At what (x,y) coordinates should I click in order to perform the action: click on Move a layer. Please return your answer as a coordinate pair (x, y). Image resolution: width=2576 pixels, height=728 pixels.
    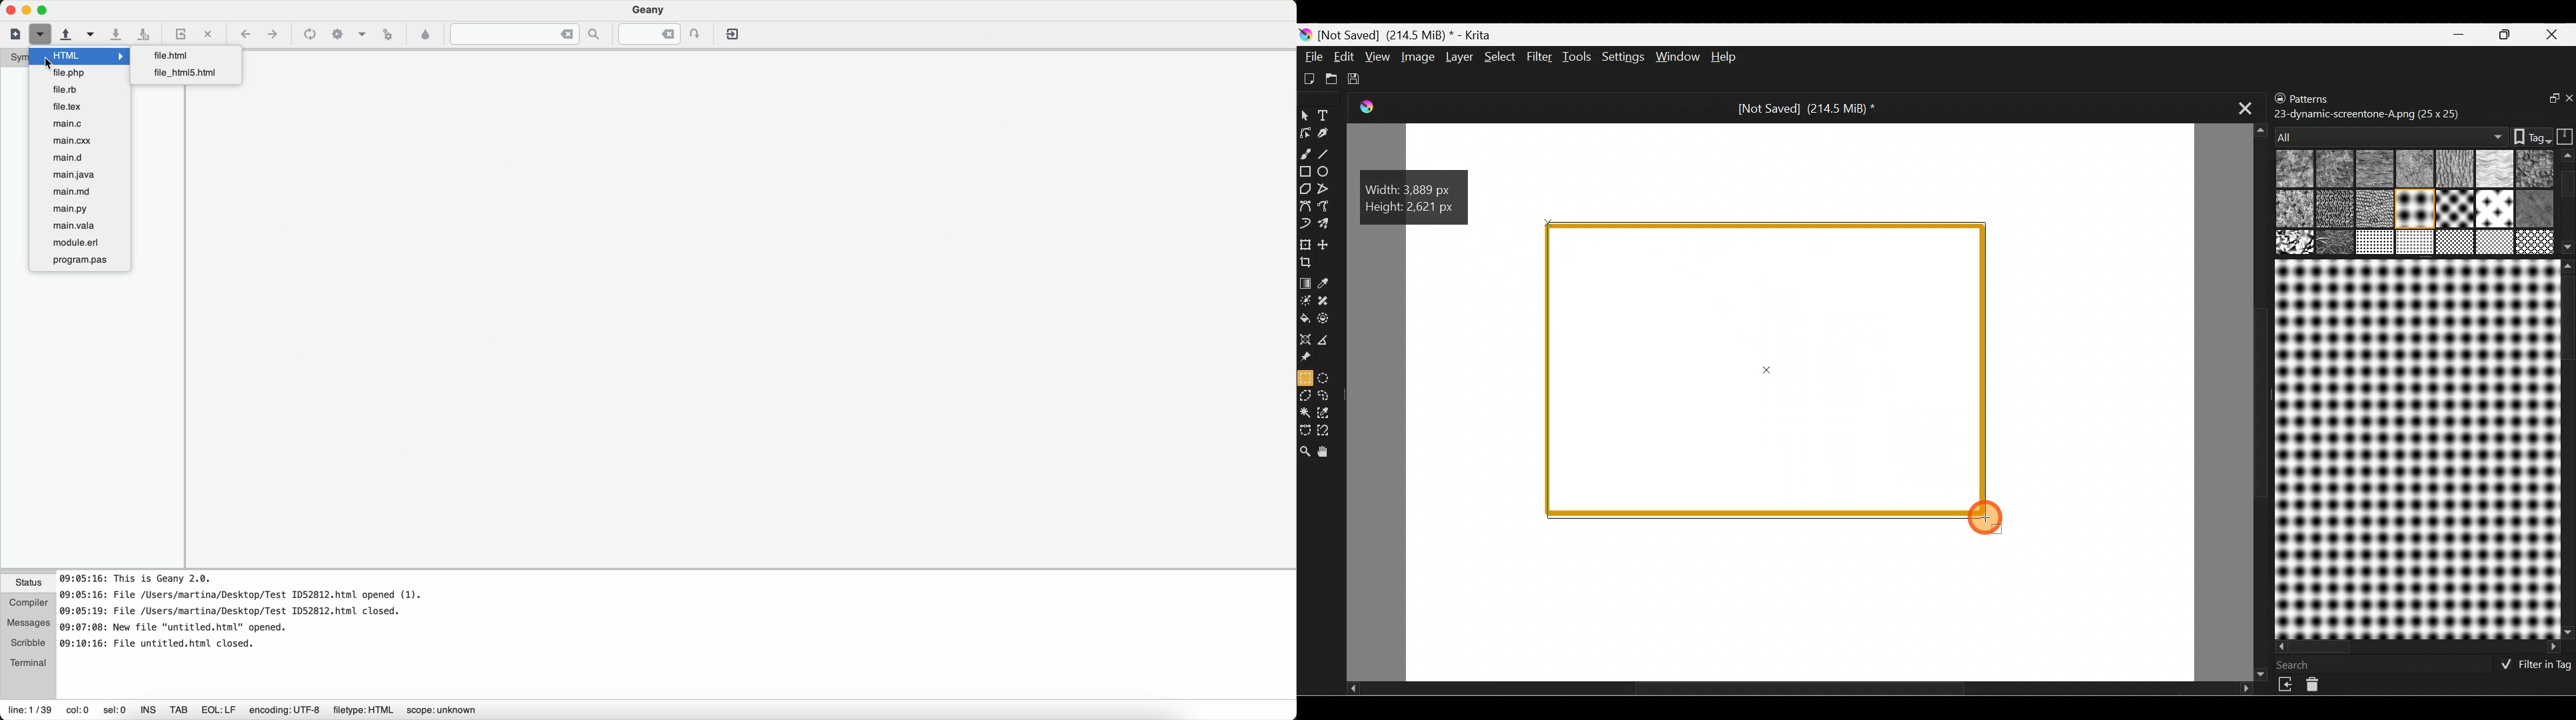
    Looking at the image, I should click on (1329, 243).